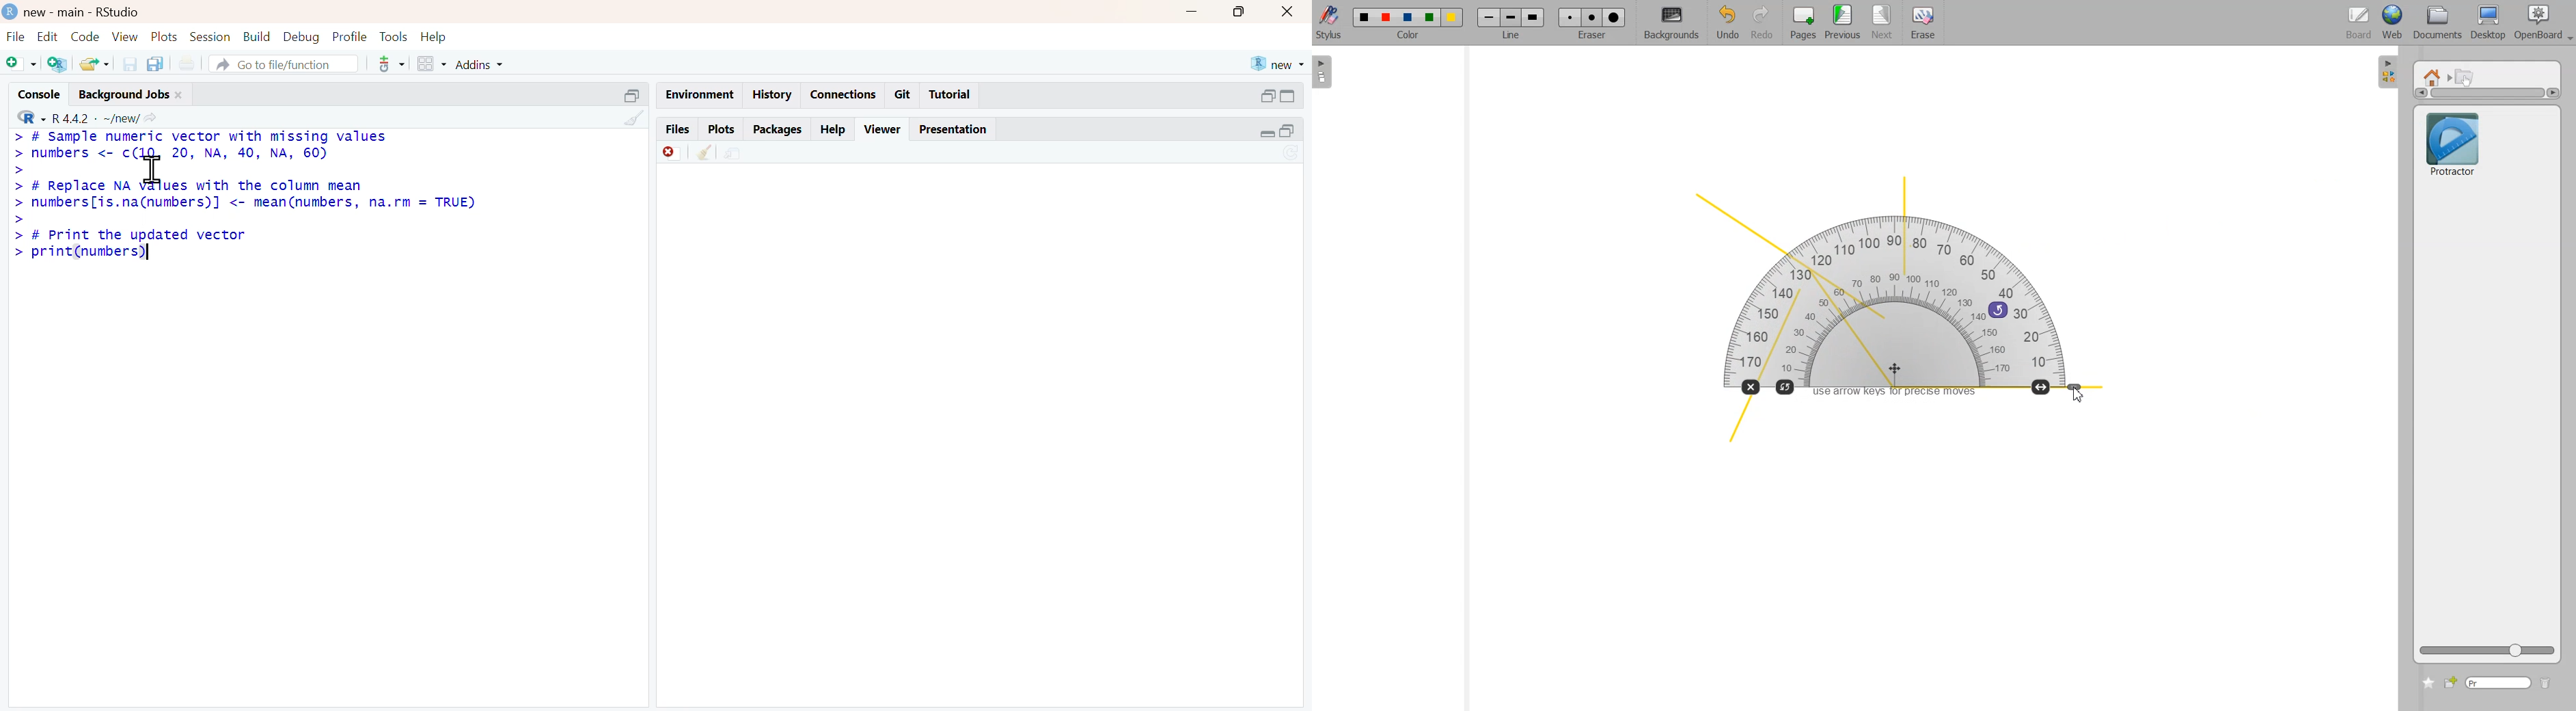 This screenshot has height=728, width=2576. Describe the element at coordinates (1897, 299) in the screenshot. I see `Protractor` at that location.